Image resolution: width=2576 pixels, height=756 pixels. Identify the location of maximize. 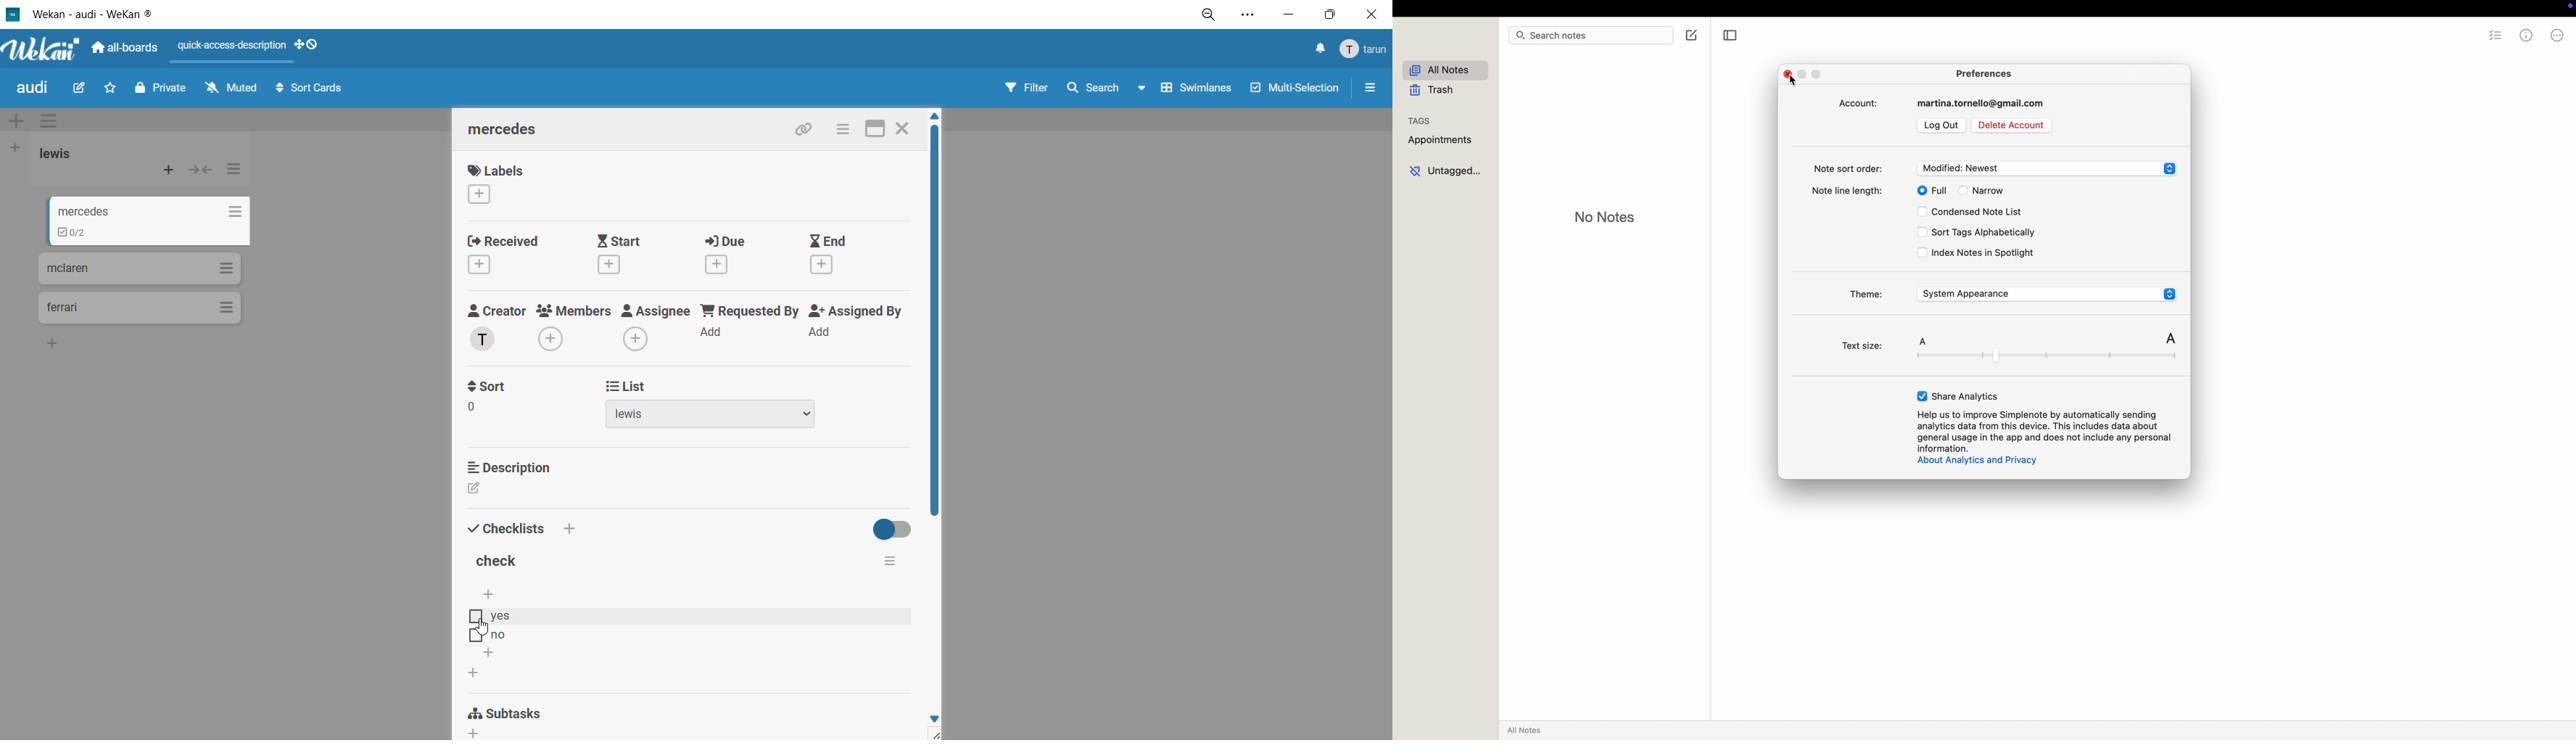
(1331, 14).